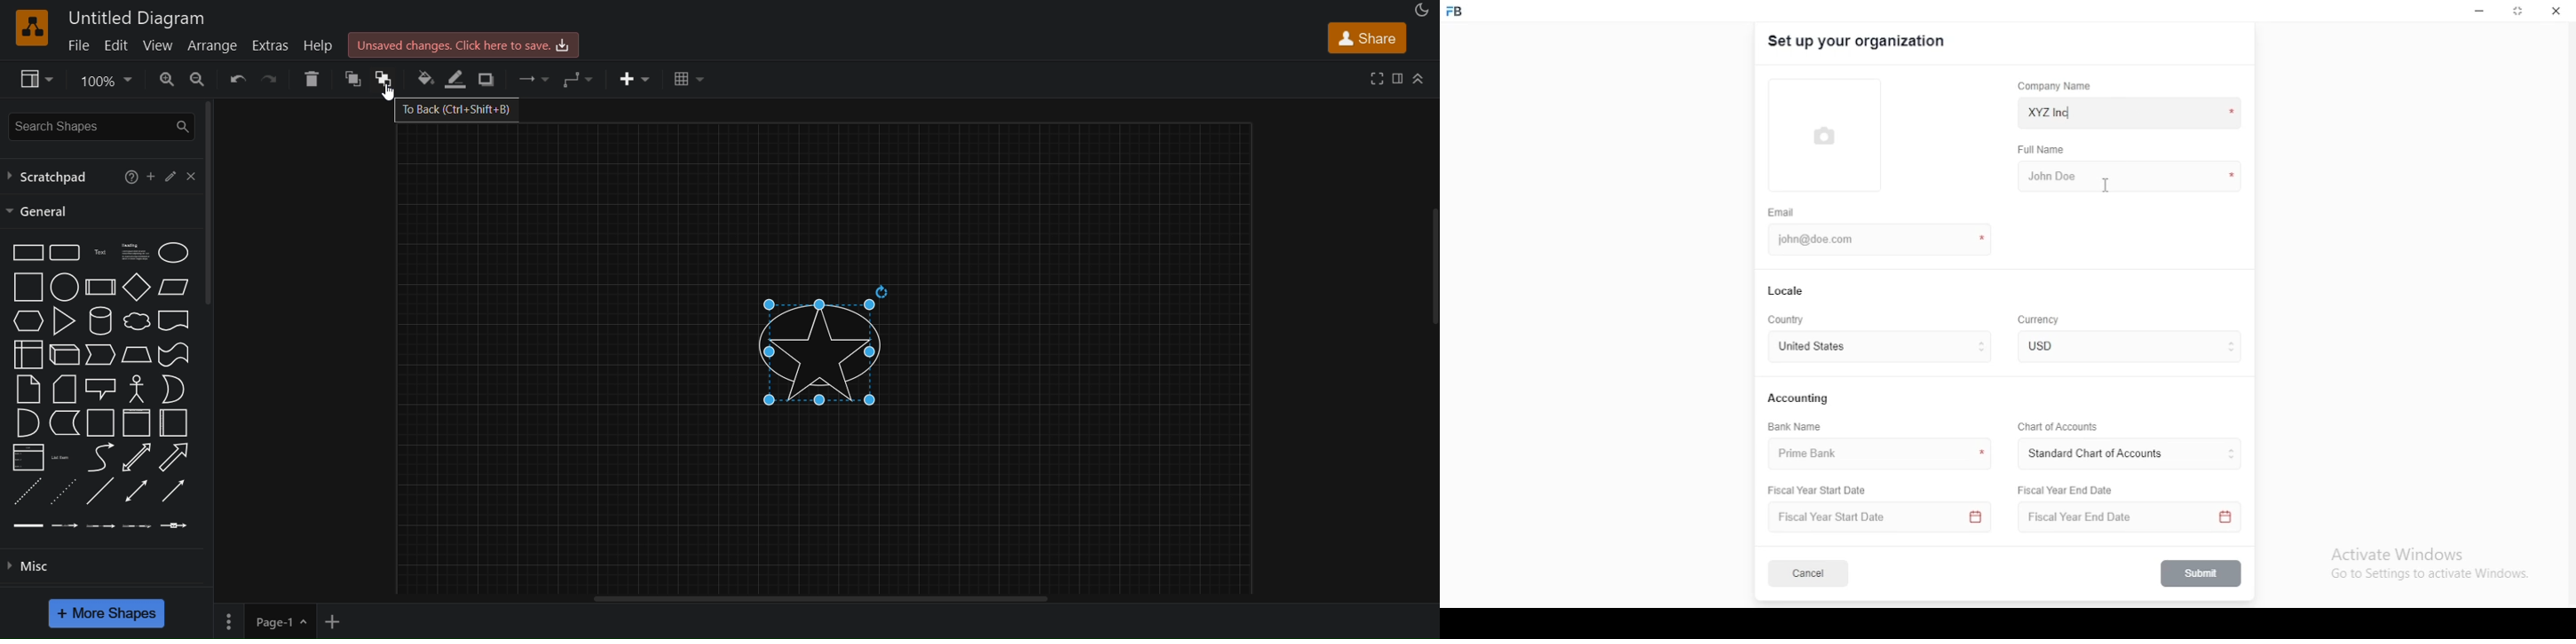  I want to click on Currency, so click(2039, 320).